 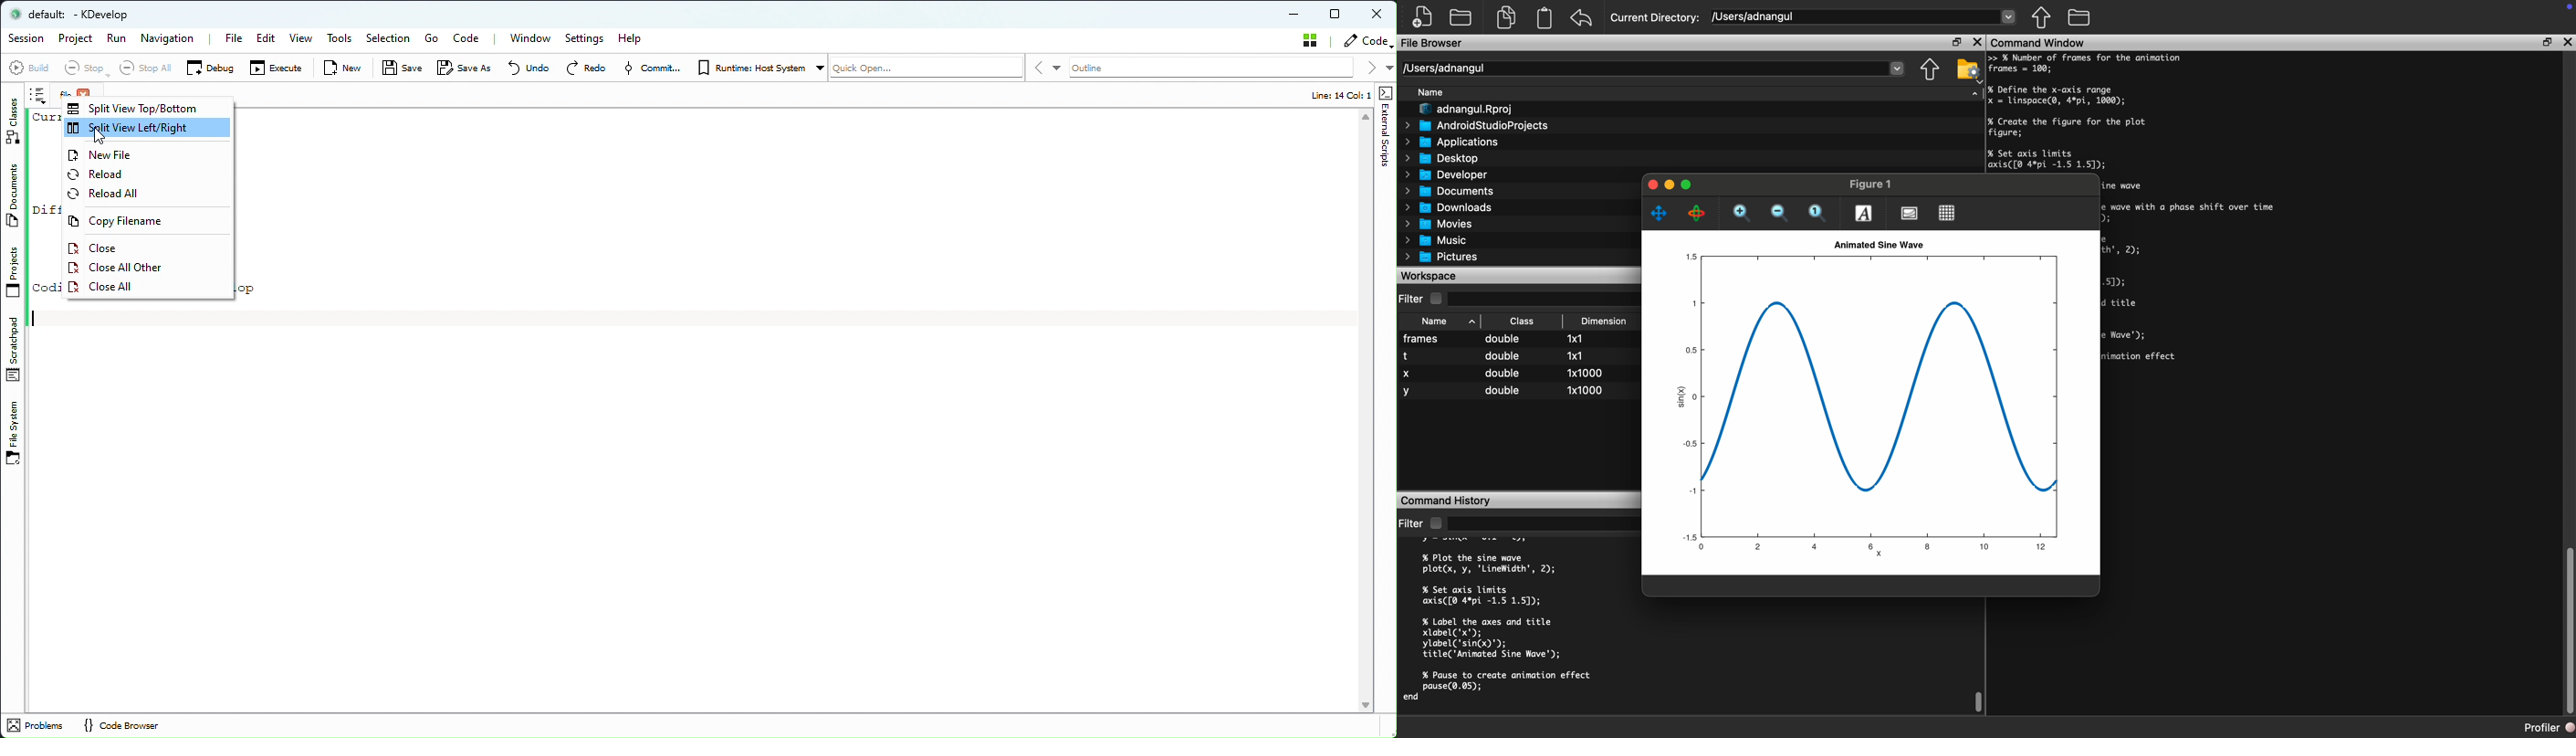 I want to click on New, so click(x=343, y=68).